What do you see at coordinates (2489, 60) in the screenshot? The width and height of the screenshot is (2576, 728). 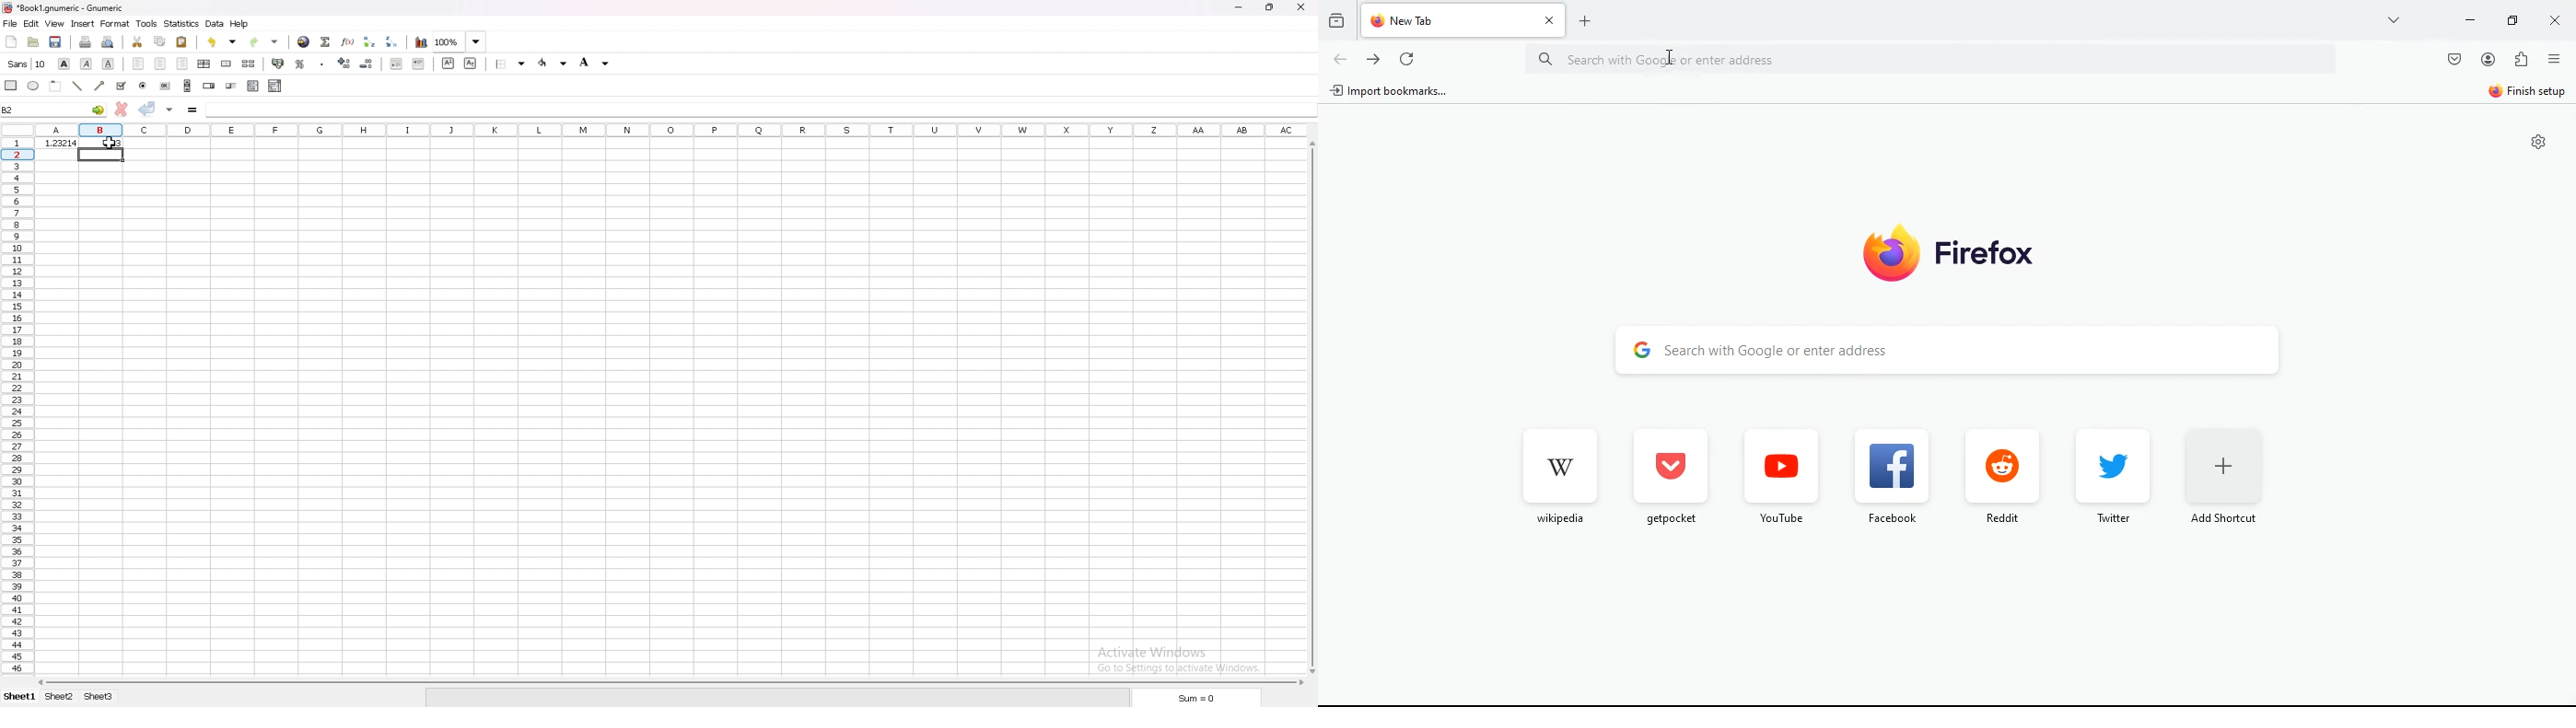 I see `profile` at bounding box center [2489, 60].